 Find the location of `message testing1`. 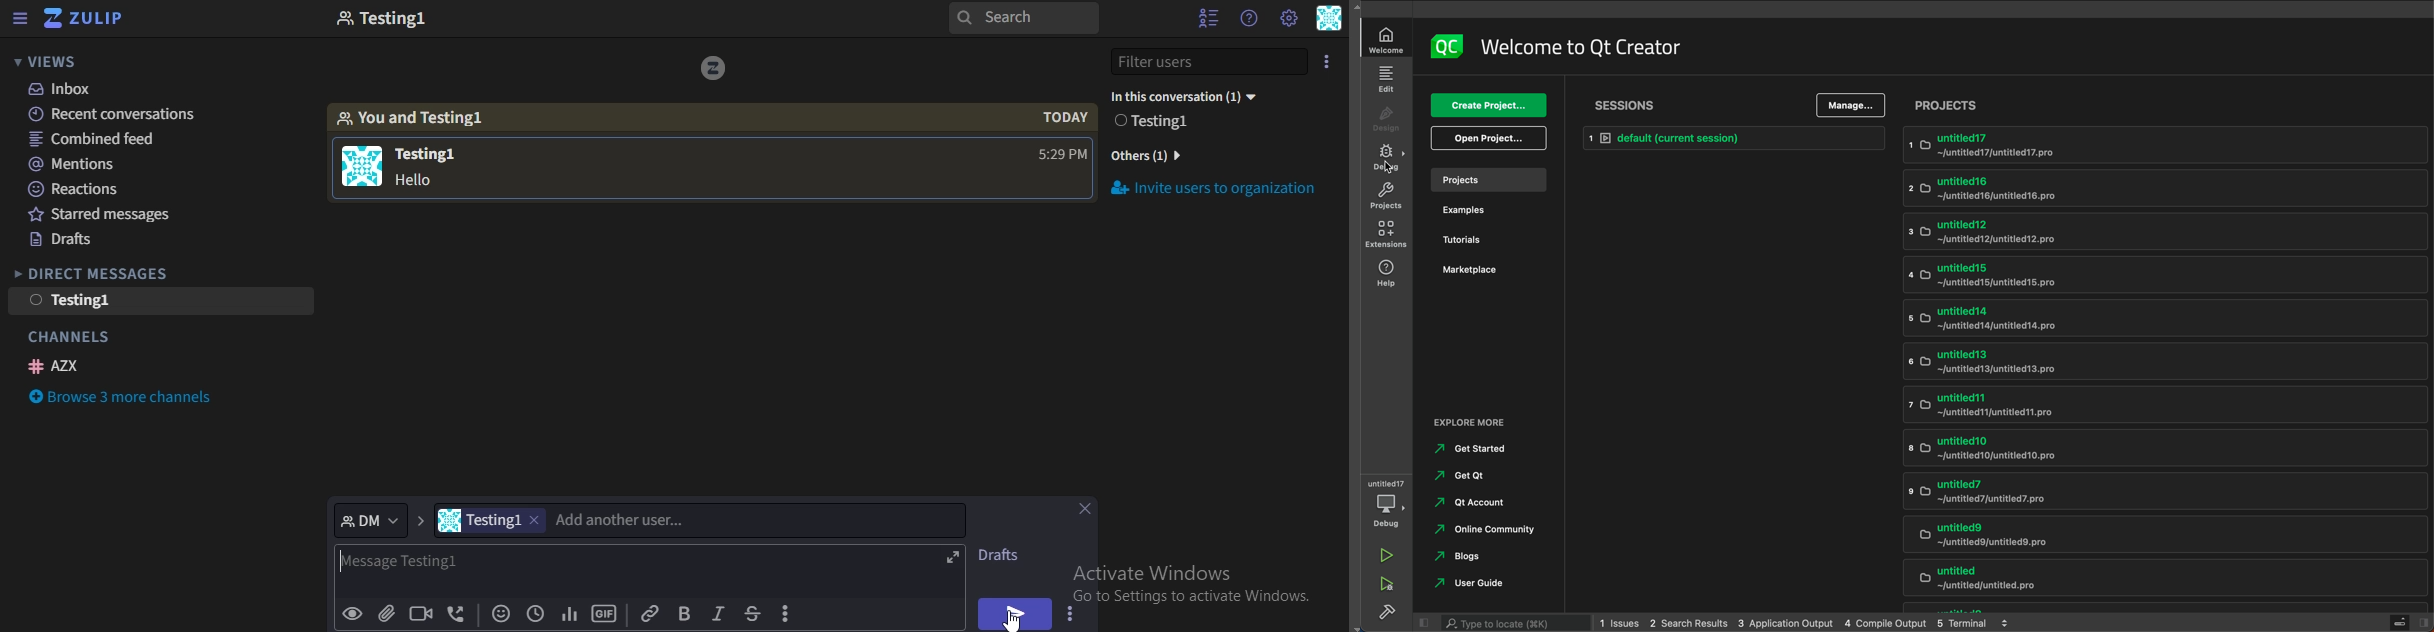

message testing1 is located at coordinates (415, 565).